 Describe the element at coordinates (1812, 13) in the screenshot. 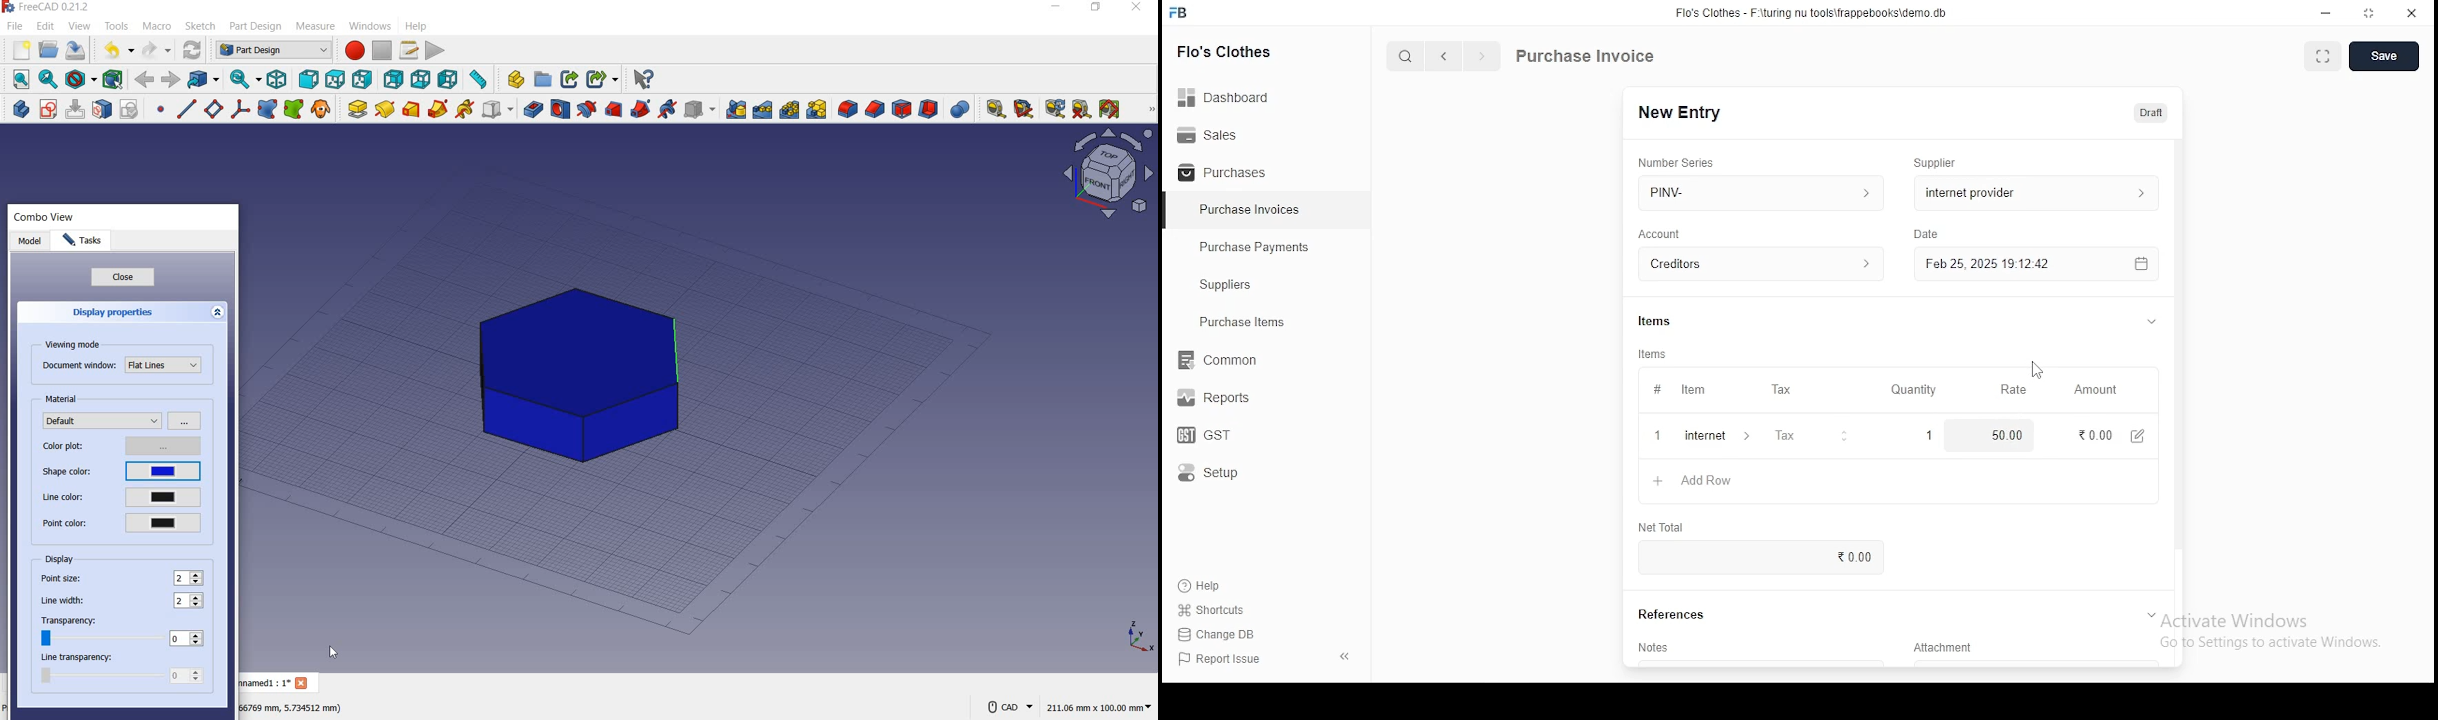

I see `flo's clothes - F:\turing nu tools\frappebooks\demo.db` at that location.